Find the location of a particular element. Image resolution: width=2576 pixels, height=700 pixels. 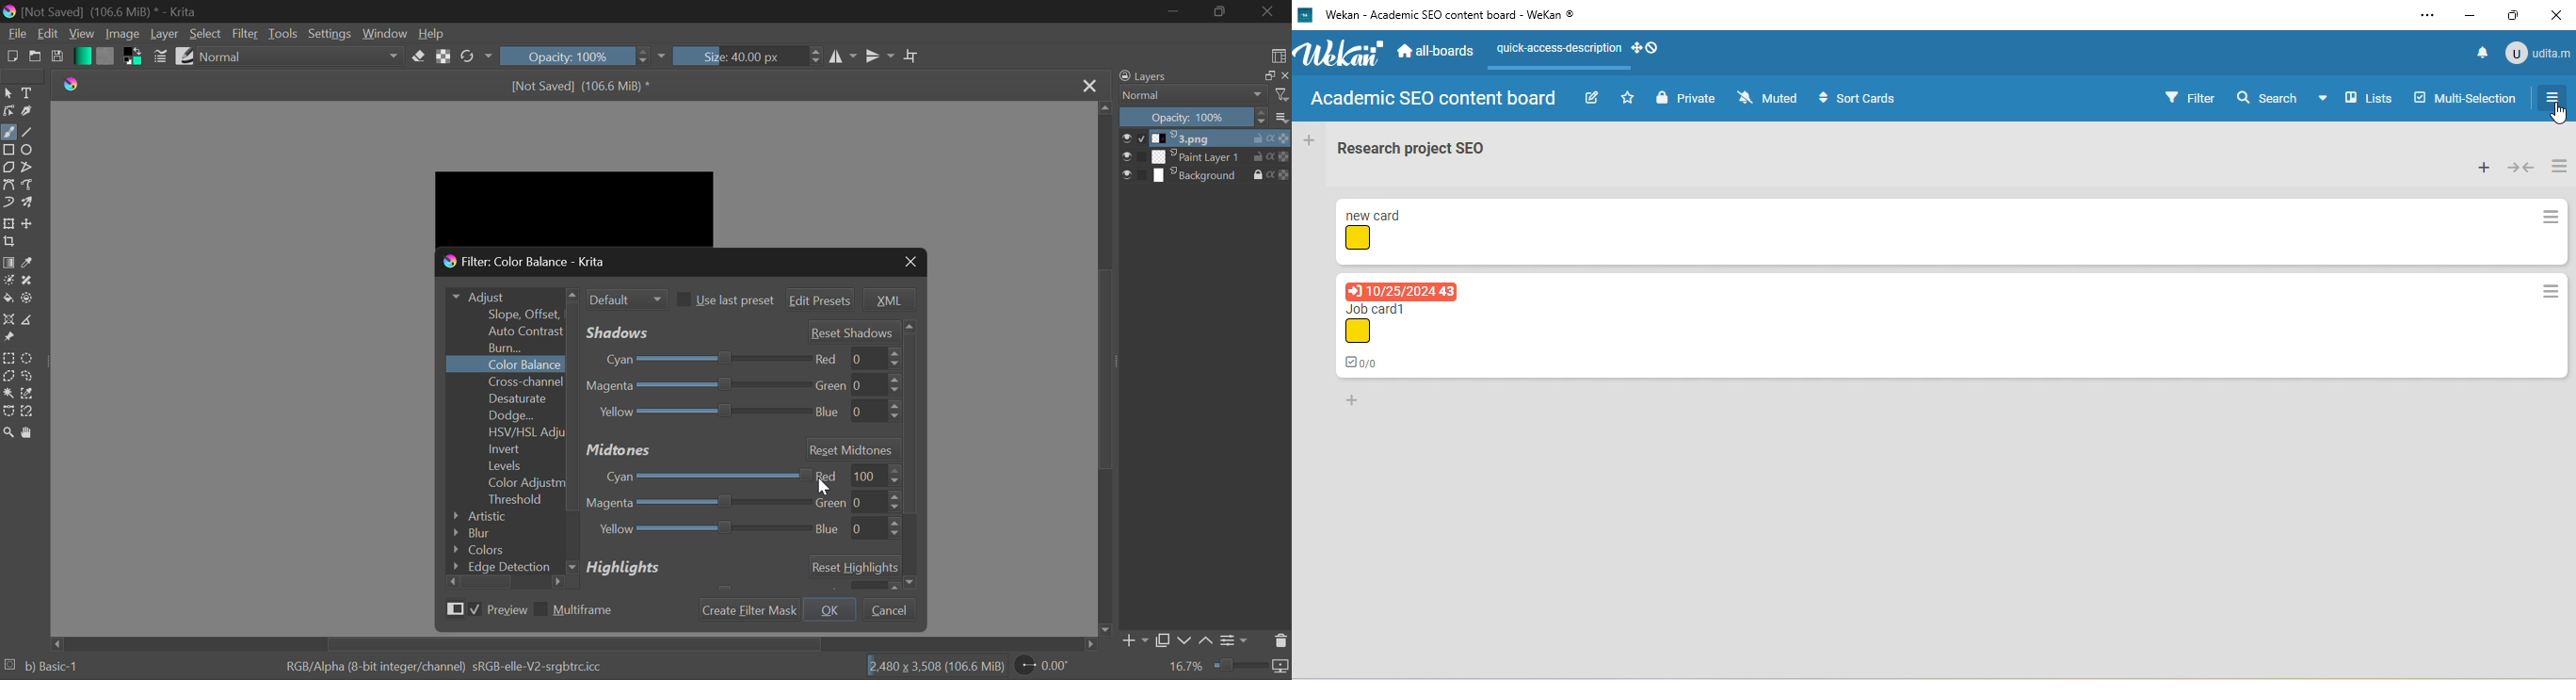

New is located at coordinates (12, 58).